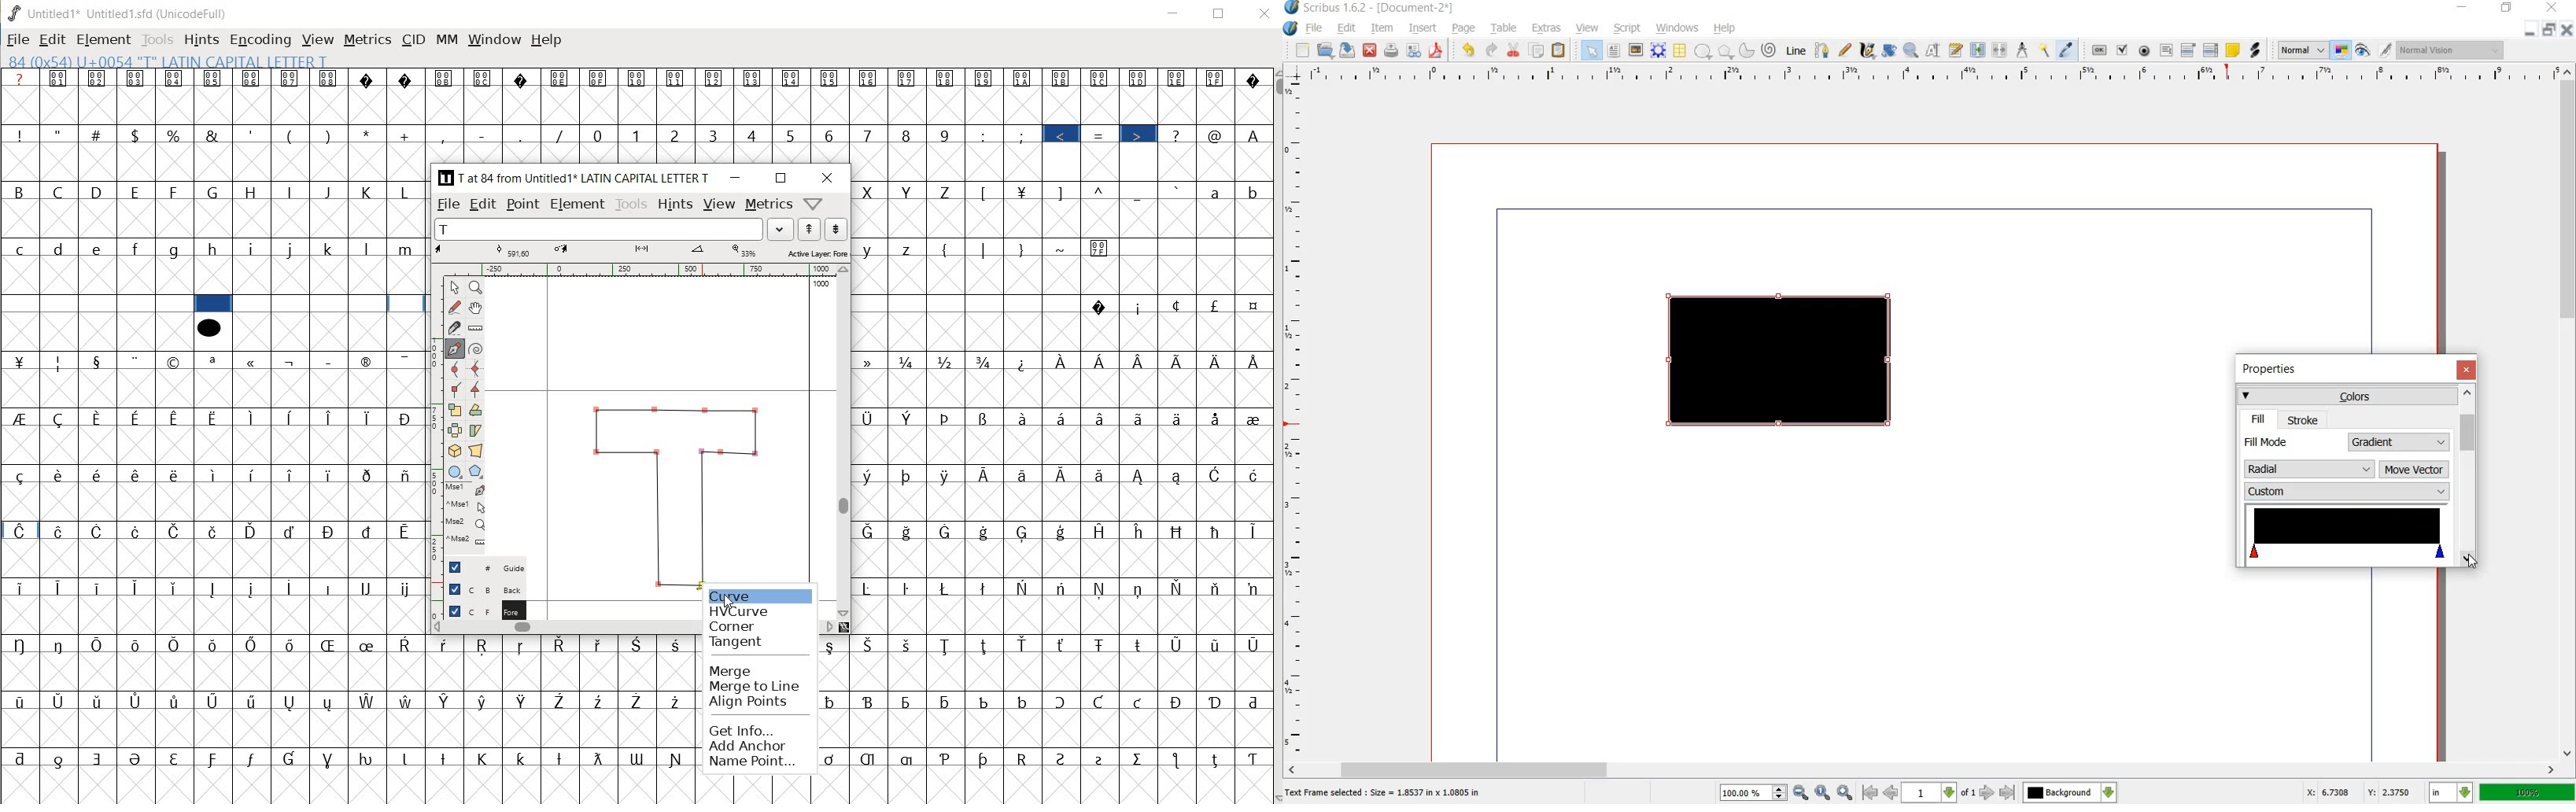 This screenshot has height=812, width=2576. What do you see at coordinates (637, 134) in the screenshot?
I see `1` at bounding box center [637, 134].